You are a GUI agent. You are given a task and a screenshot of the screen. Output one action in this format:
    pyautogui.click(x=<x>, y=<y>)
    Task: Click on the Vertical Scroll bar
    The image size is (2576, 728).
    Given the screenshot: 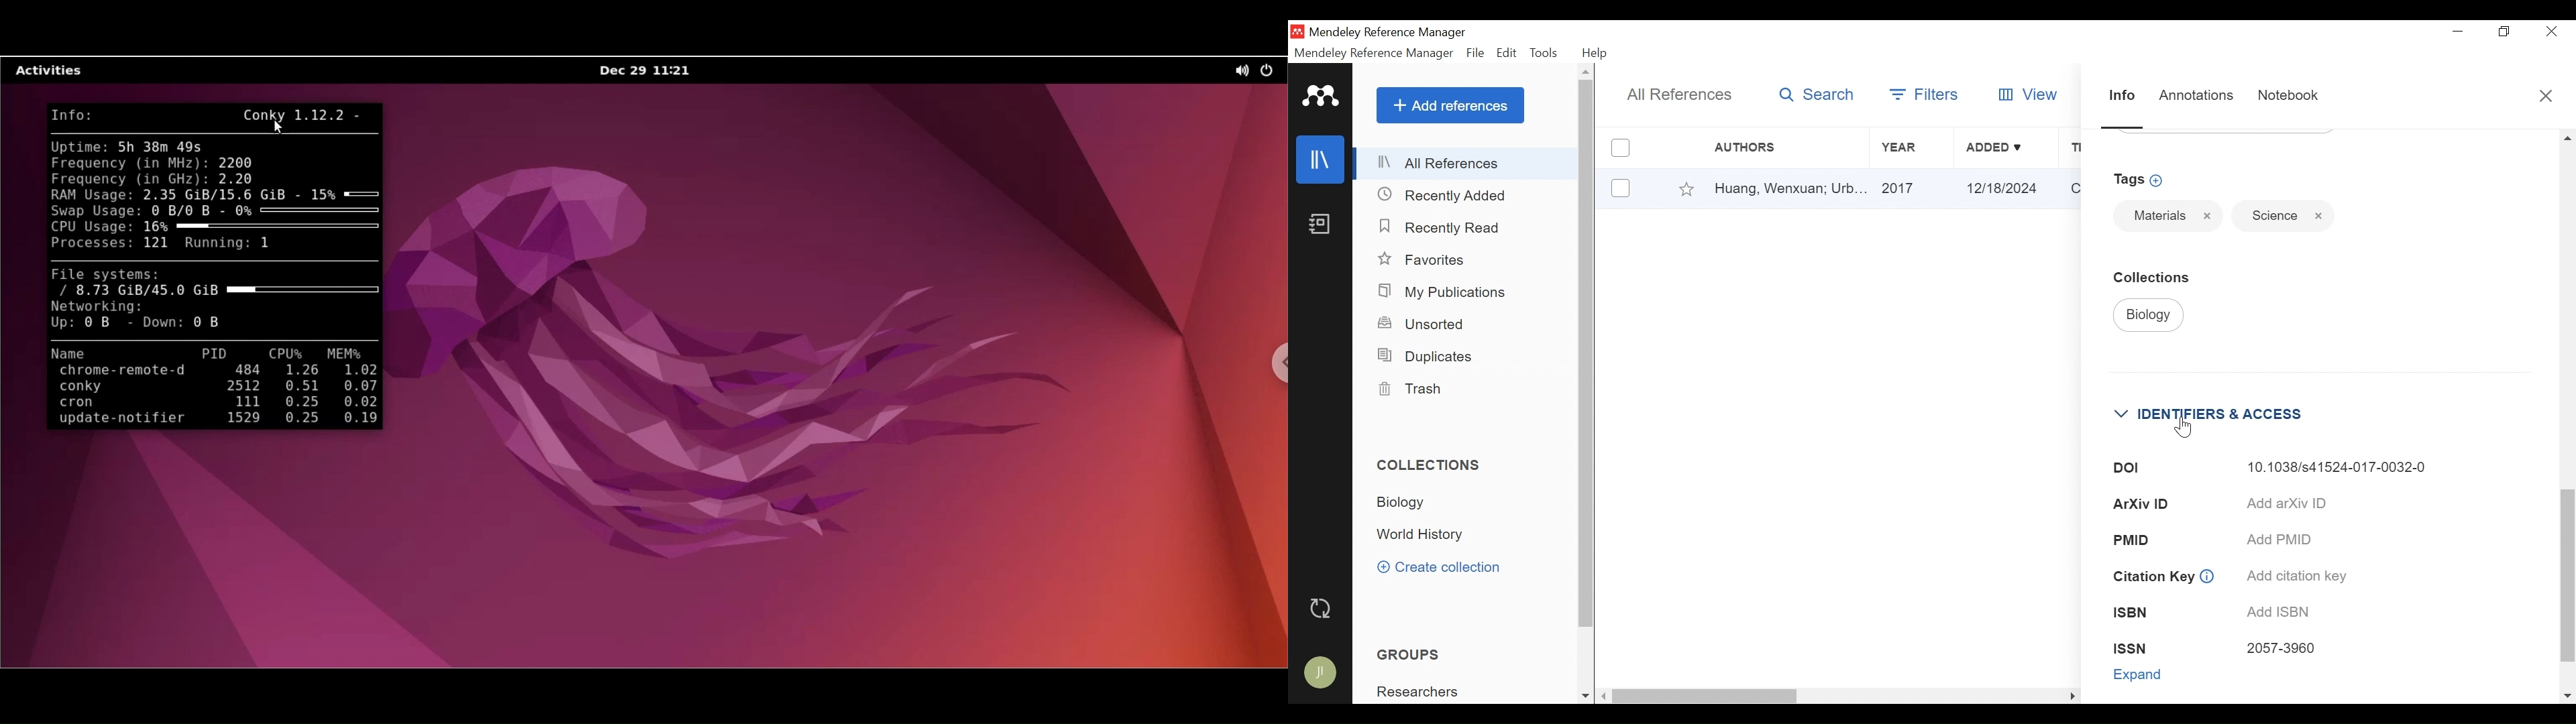 What is the action you would take?
    pyautogui.click(x=1706, y=697)
    